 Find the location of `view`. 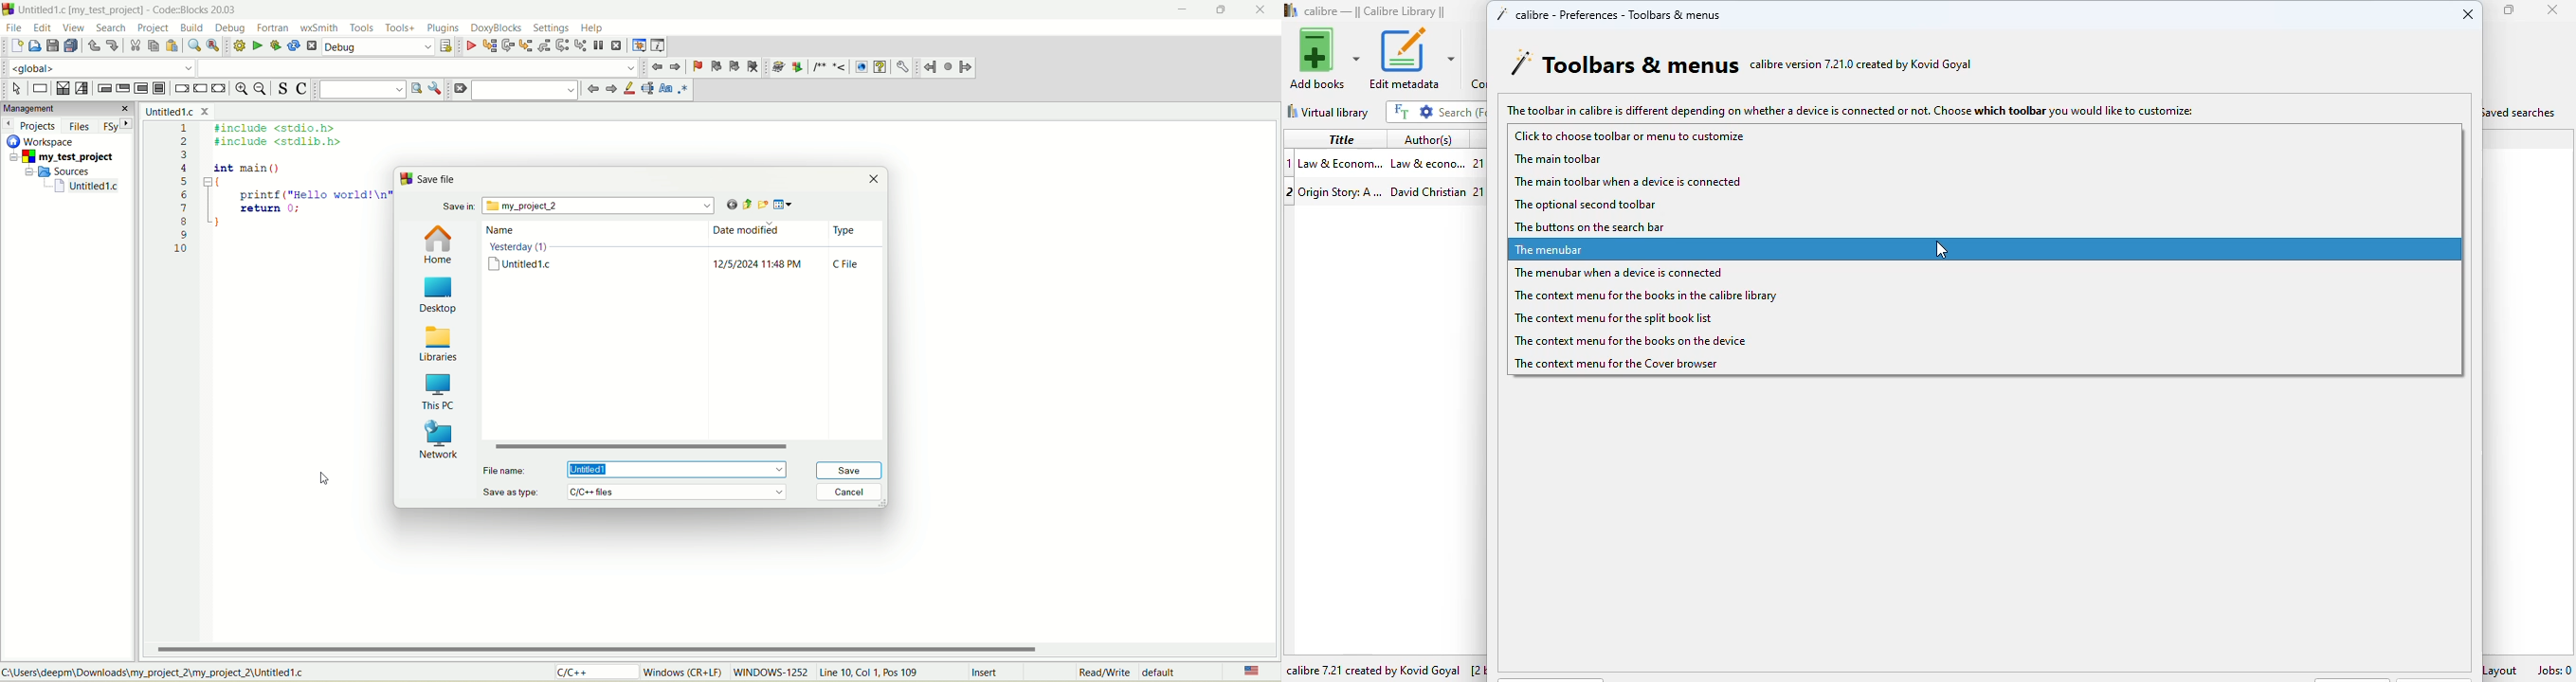

view is located at coordinates (75, 28).